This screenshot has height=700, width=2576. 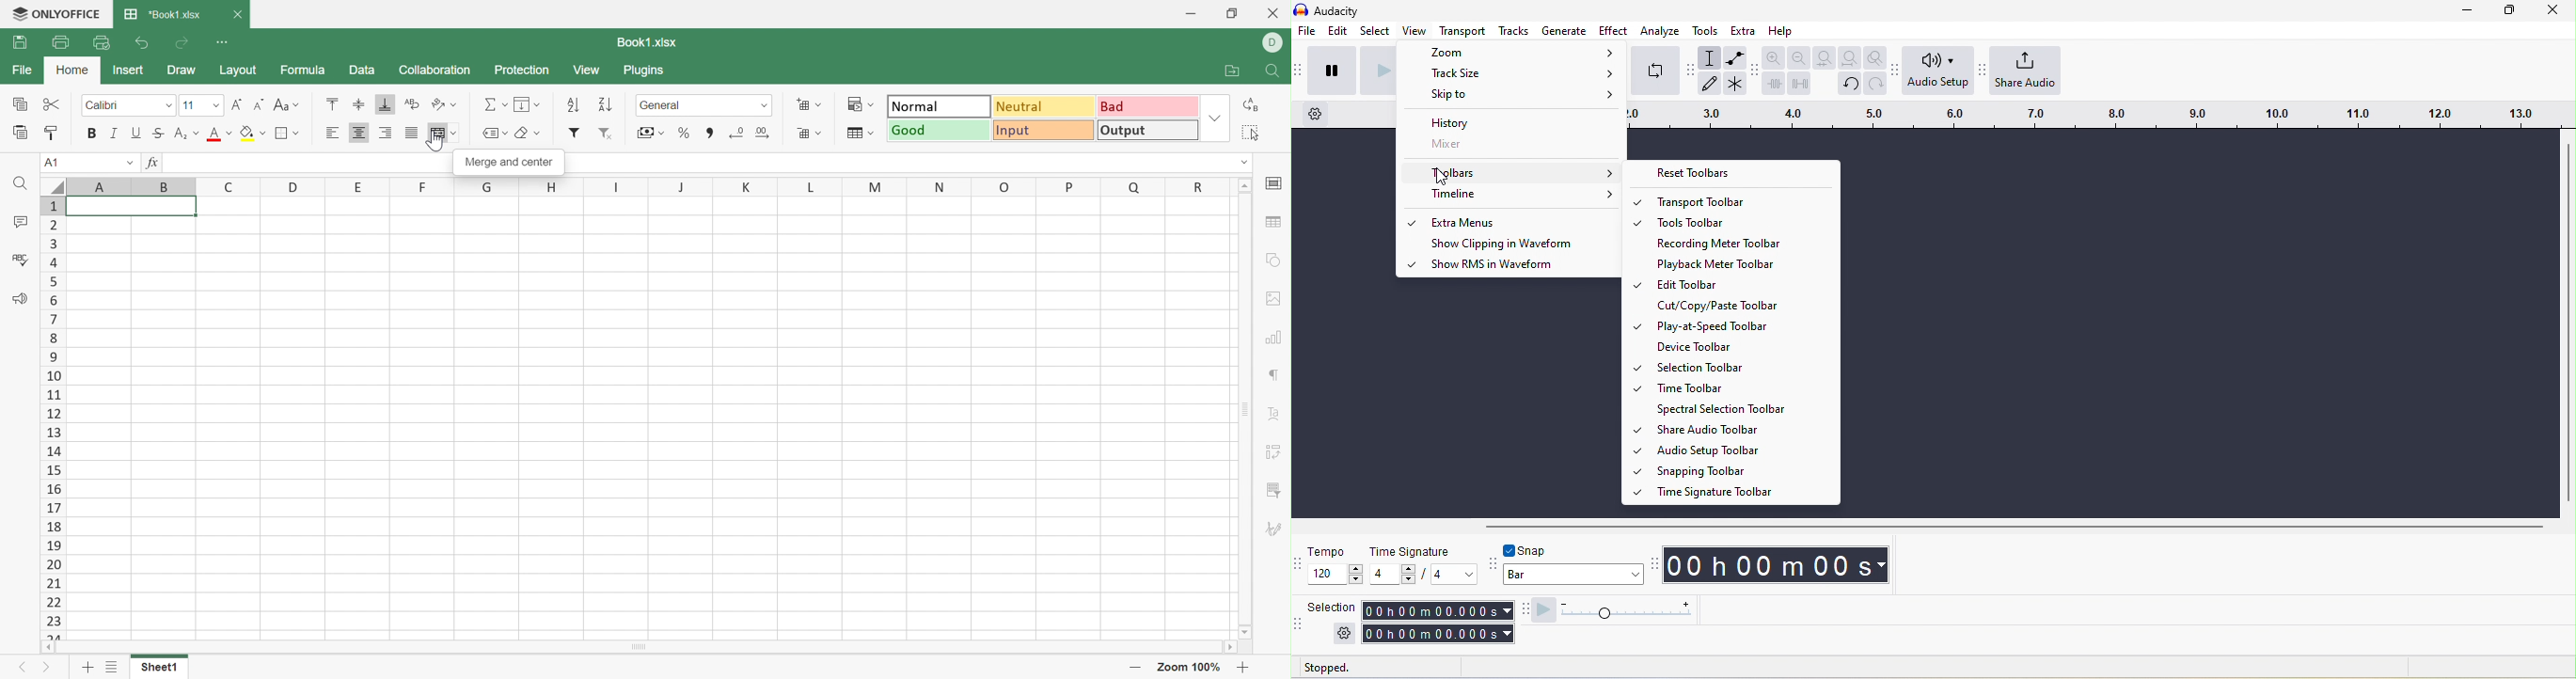 What do you see at coordinates (1799, 84) in the screenshot?
I see `silence audio selection` at bounding box center [1799, 84].